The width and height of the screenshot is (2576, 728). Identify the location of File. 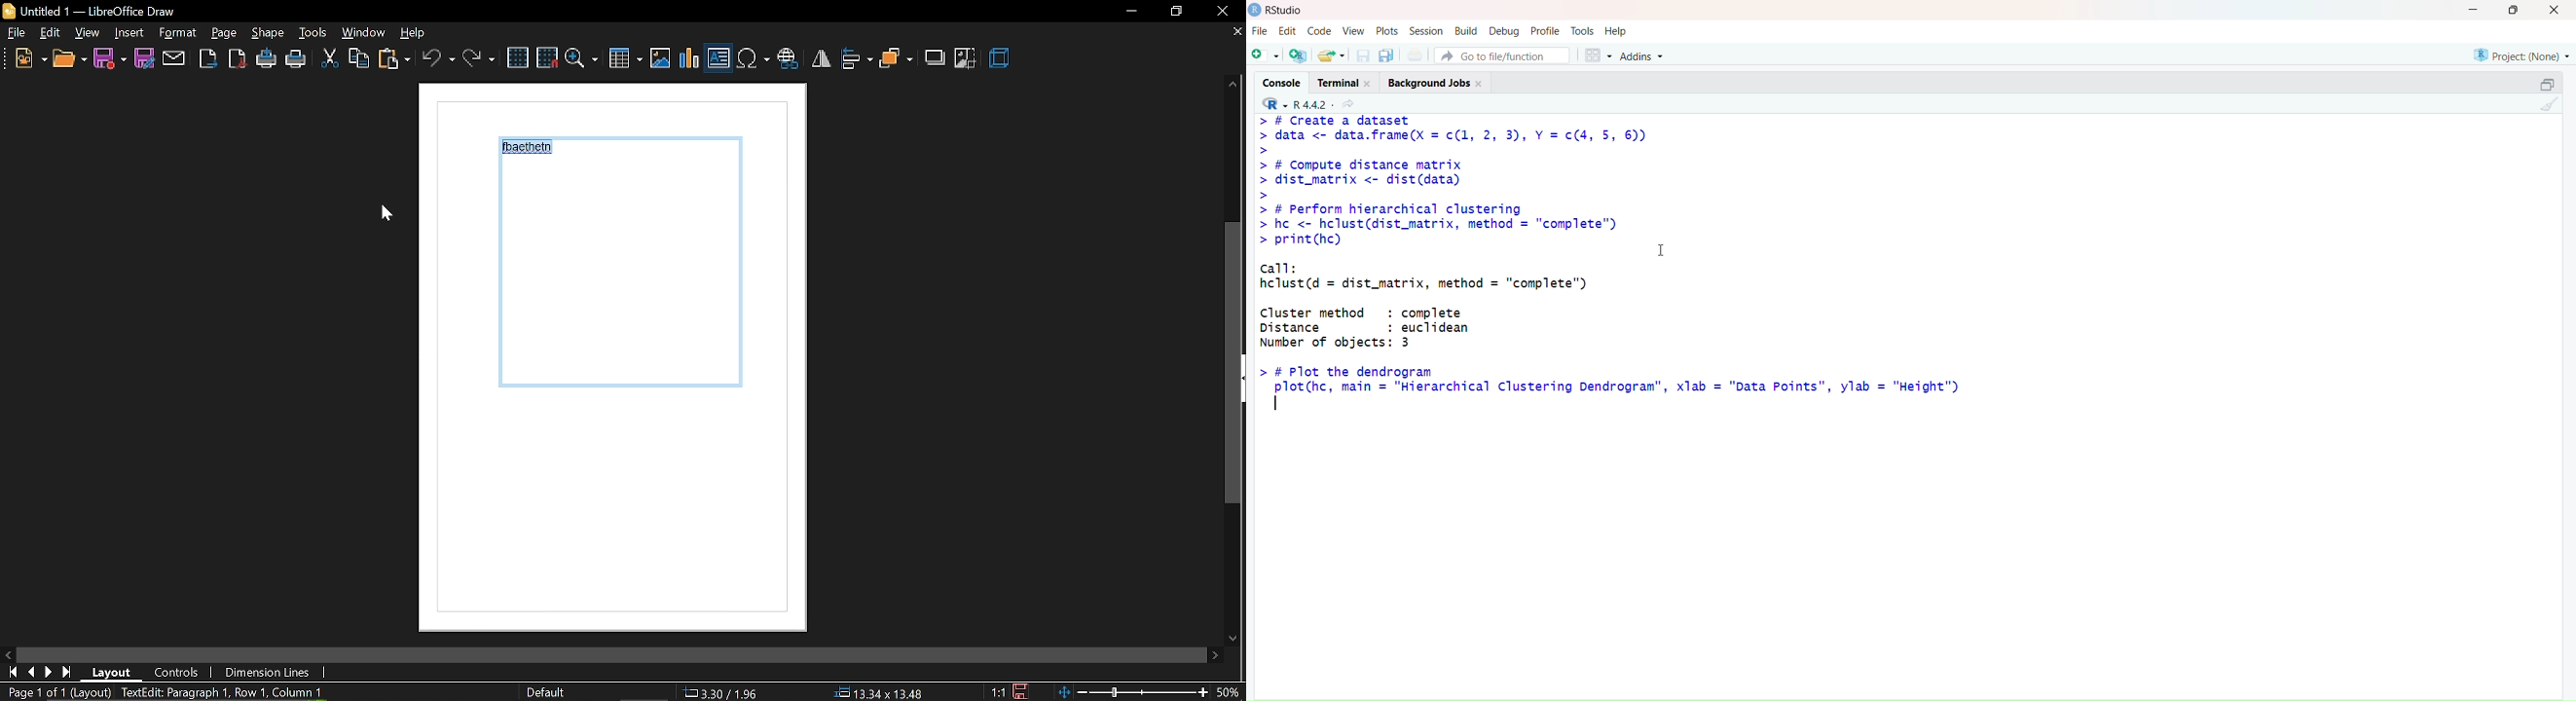
(1258, 30).